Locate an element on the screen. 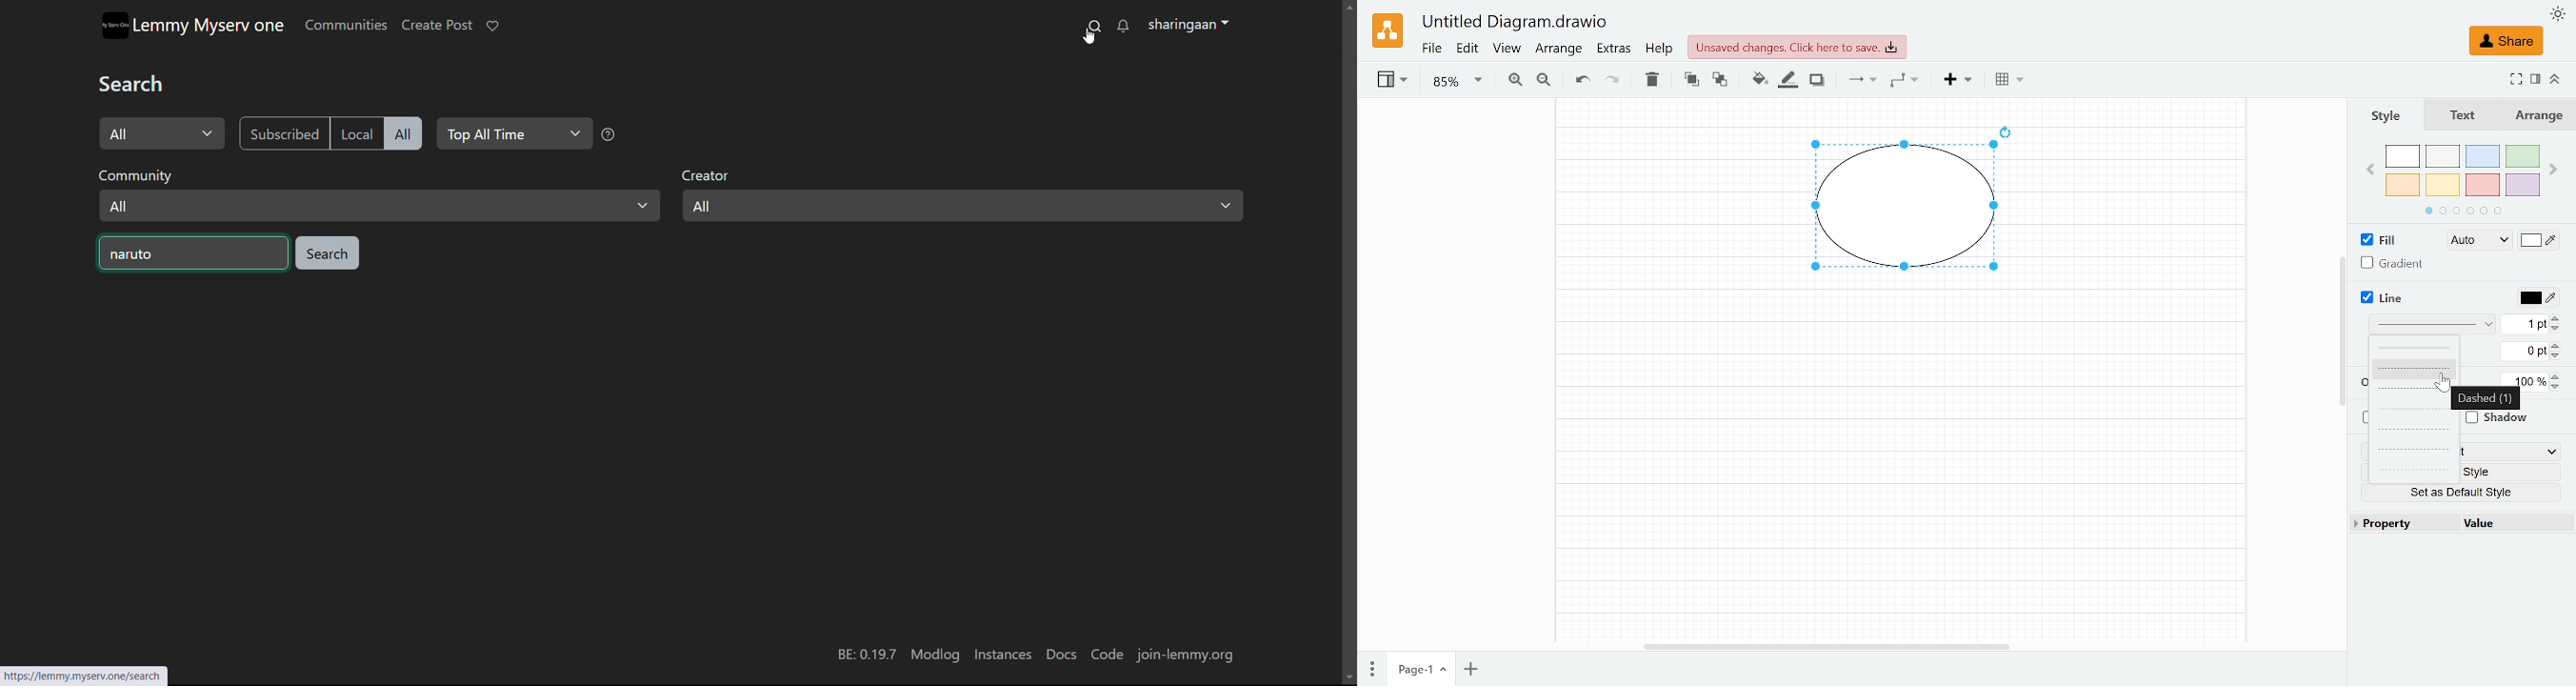  Increase perimeter is located at coordinates (2558, 345).